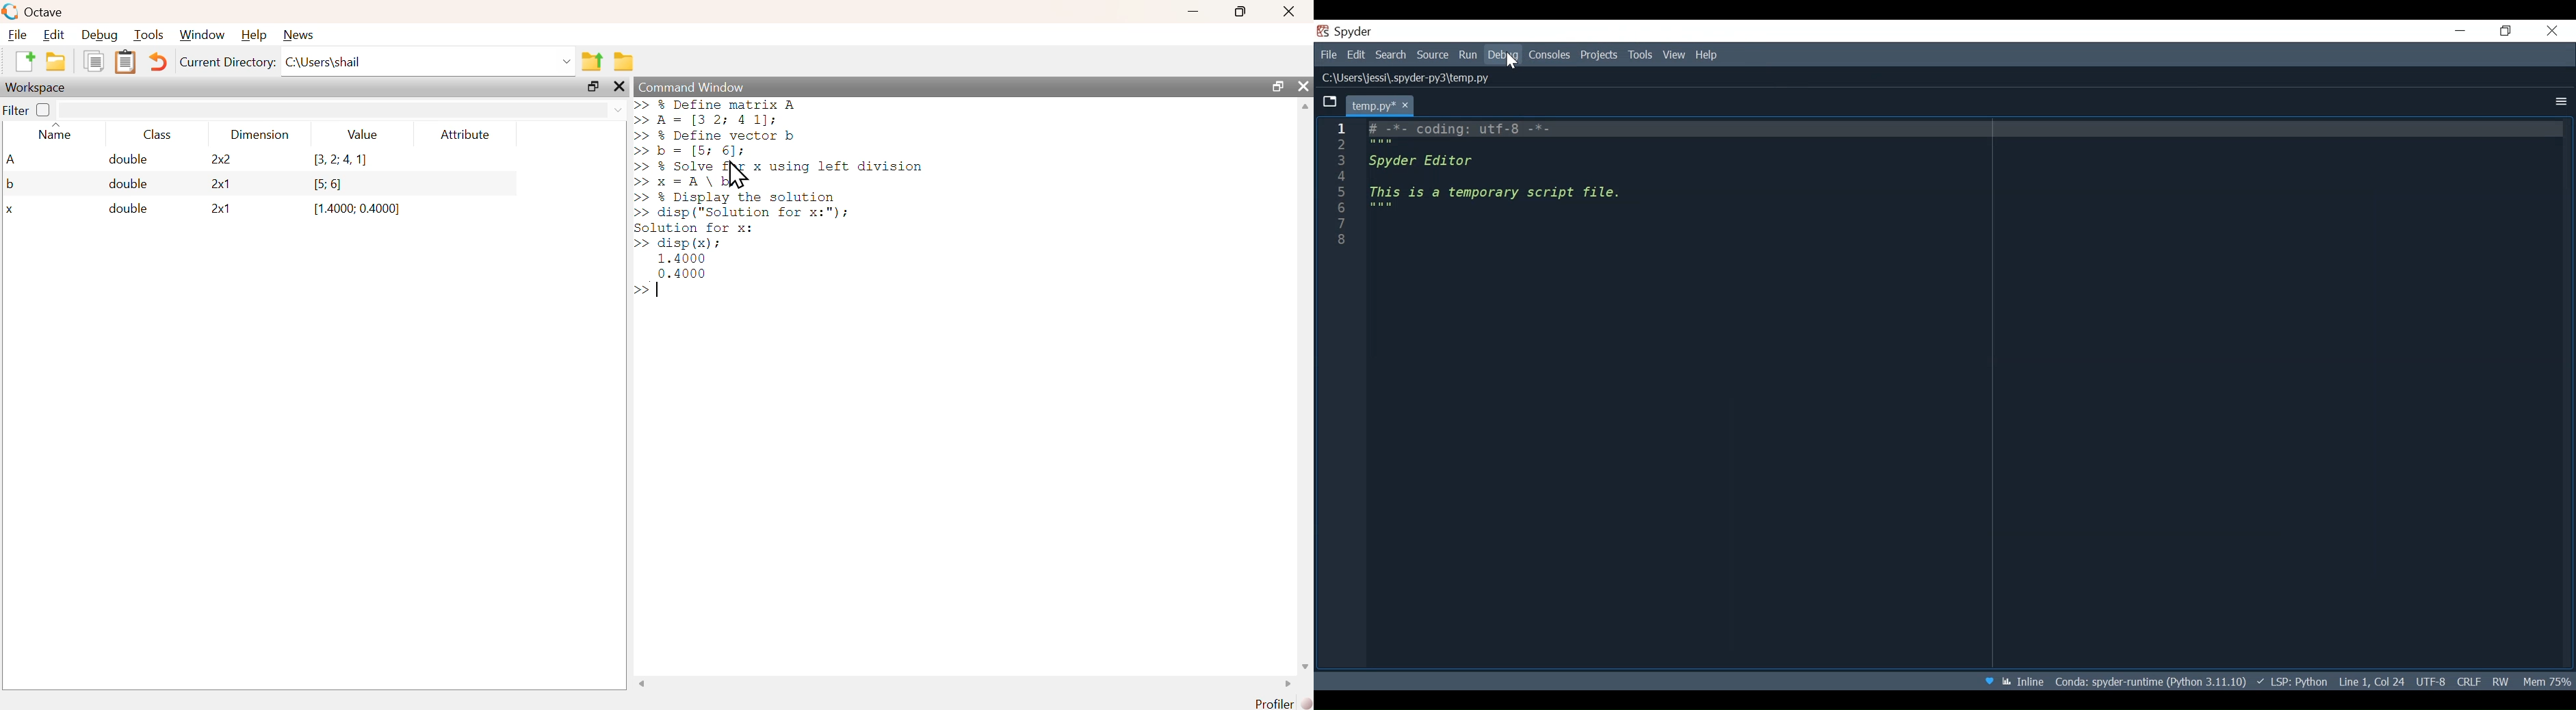  I want to click on Help Spyder, so click(1989, 680).